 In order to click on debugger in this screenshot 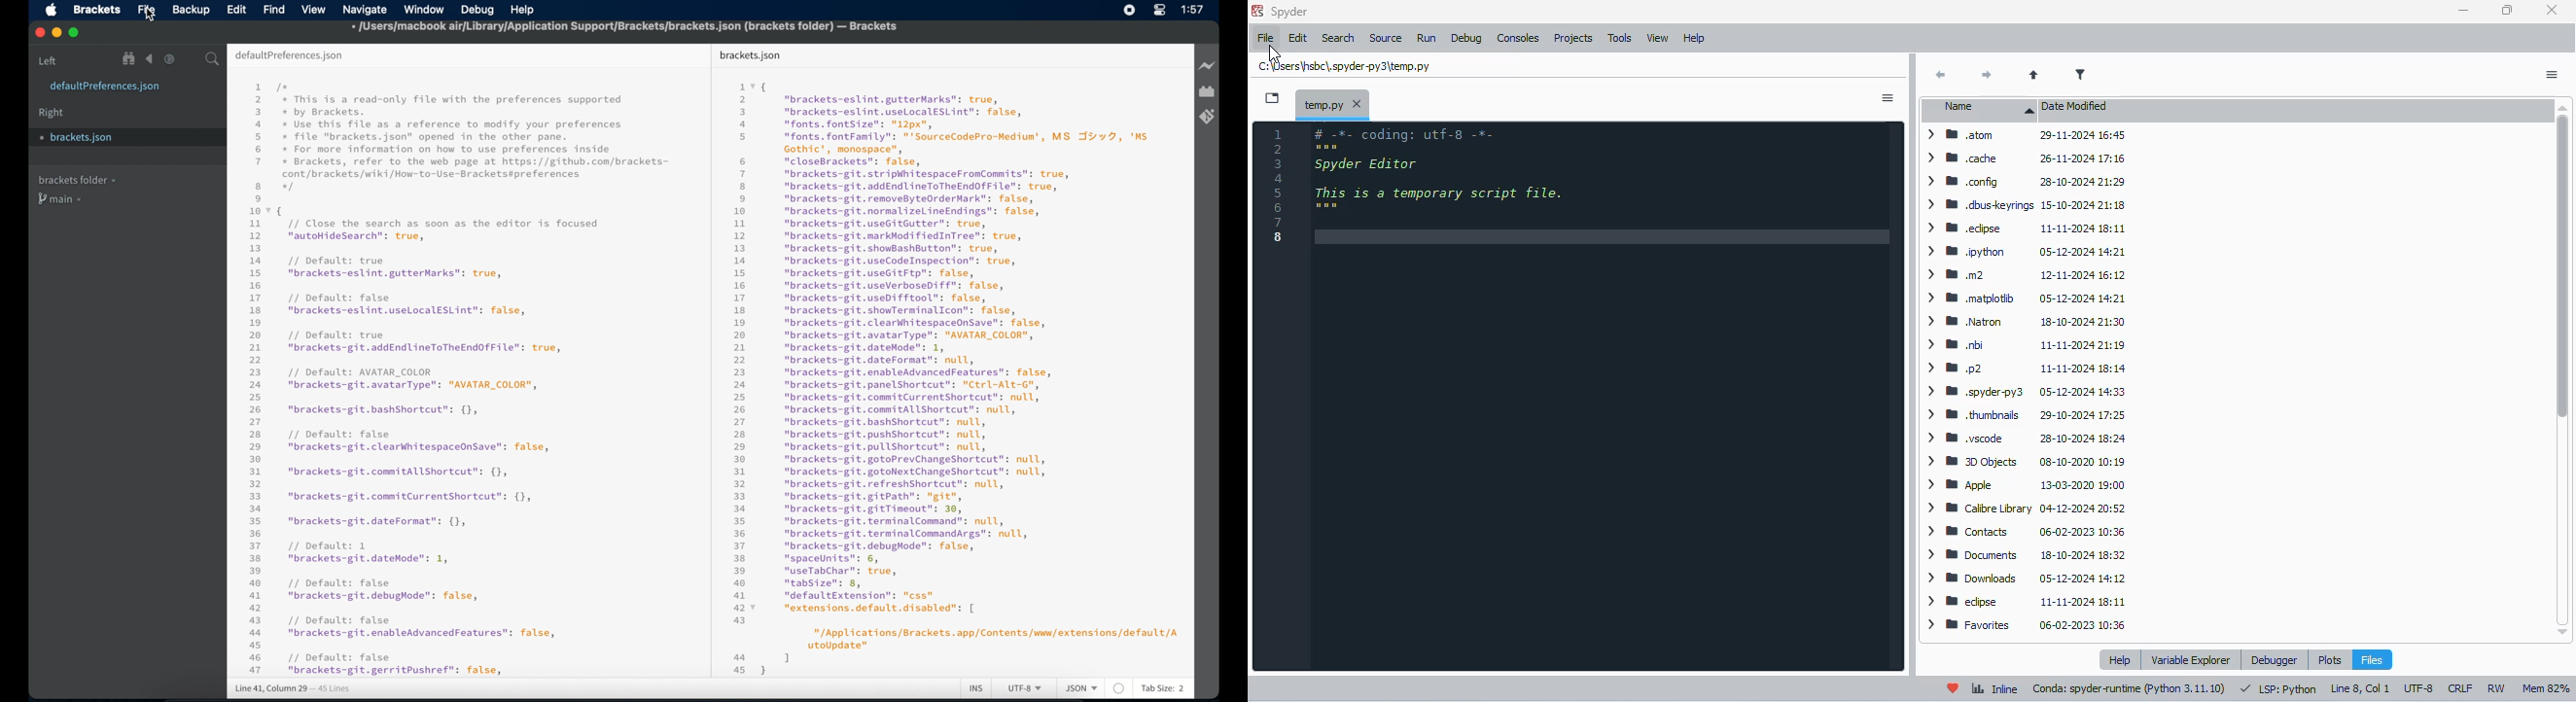, I will do `click(2275, 659)`.